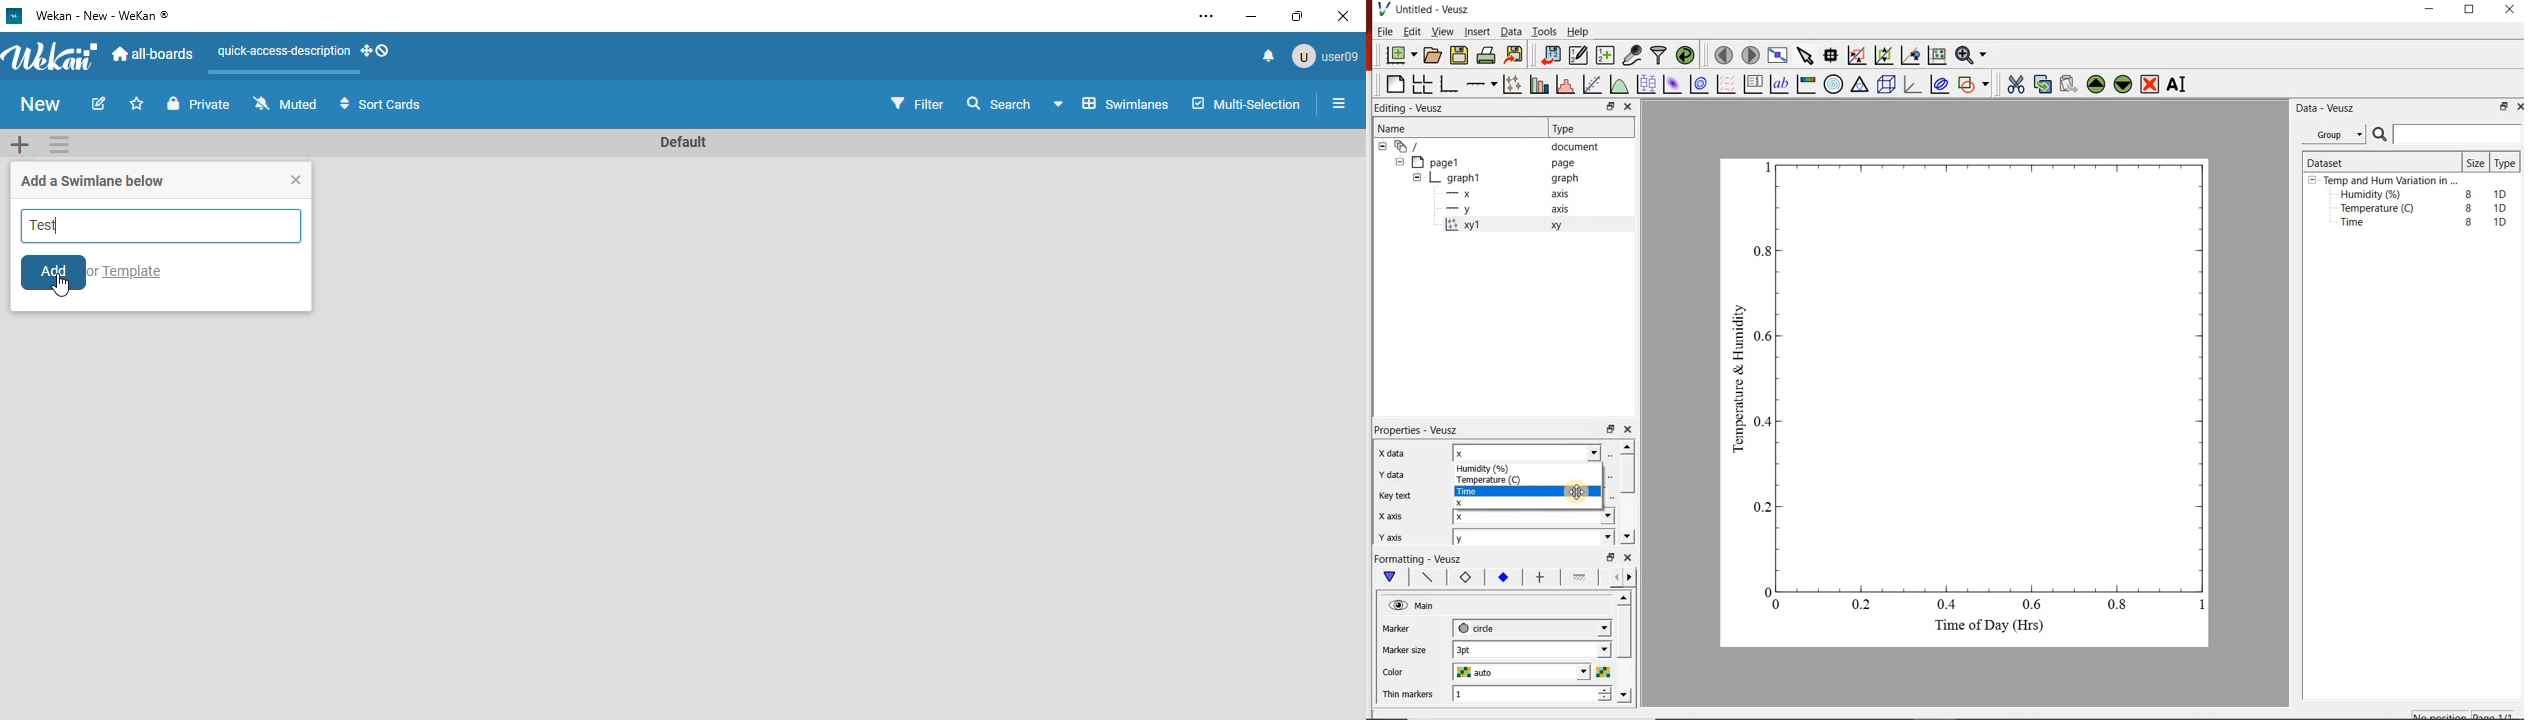  What do you see at coordinates (1382, 31) in the screenshot?
I see `File` at bounding box center [1382, 31].